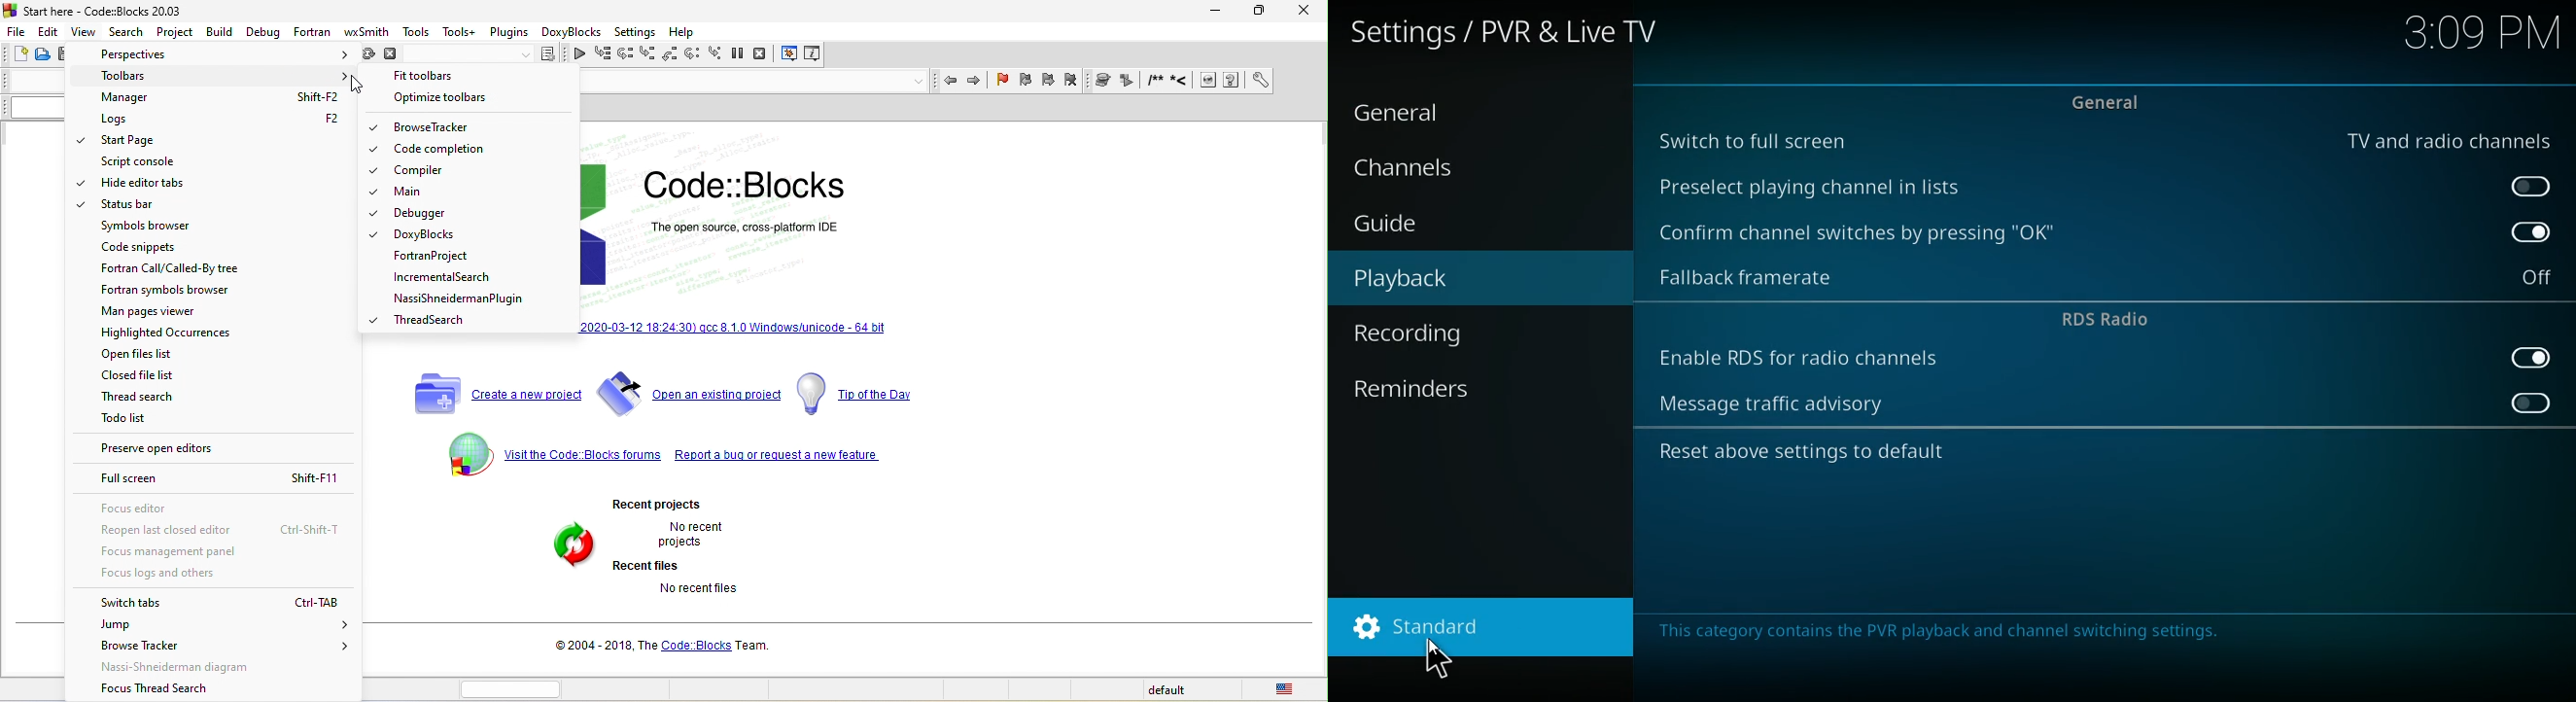 This screenshot has height=728, width=2576. Describe the element at coordinates (1448, 657) in the screenshot. I see `cursor` at that location.